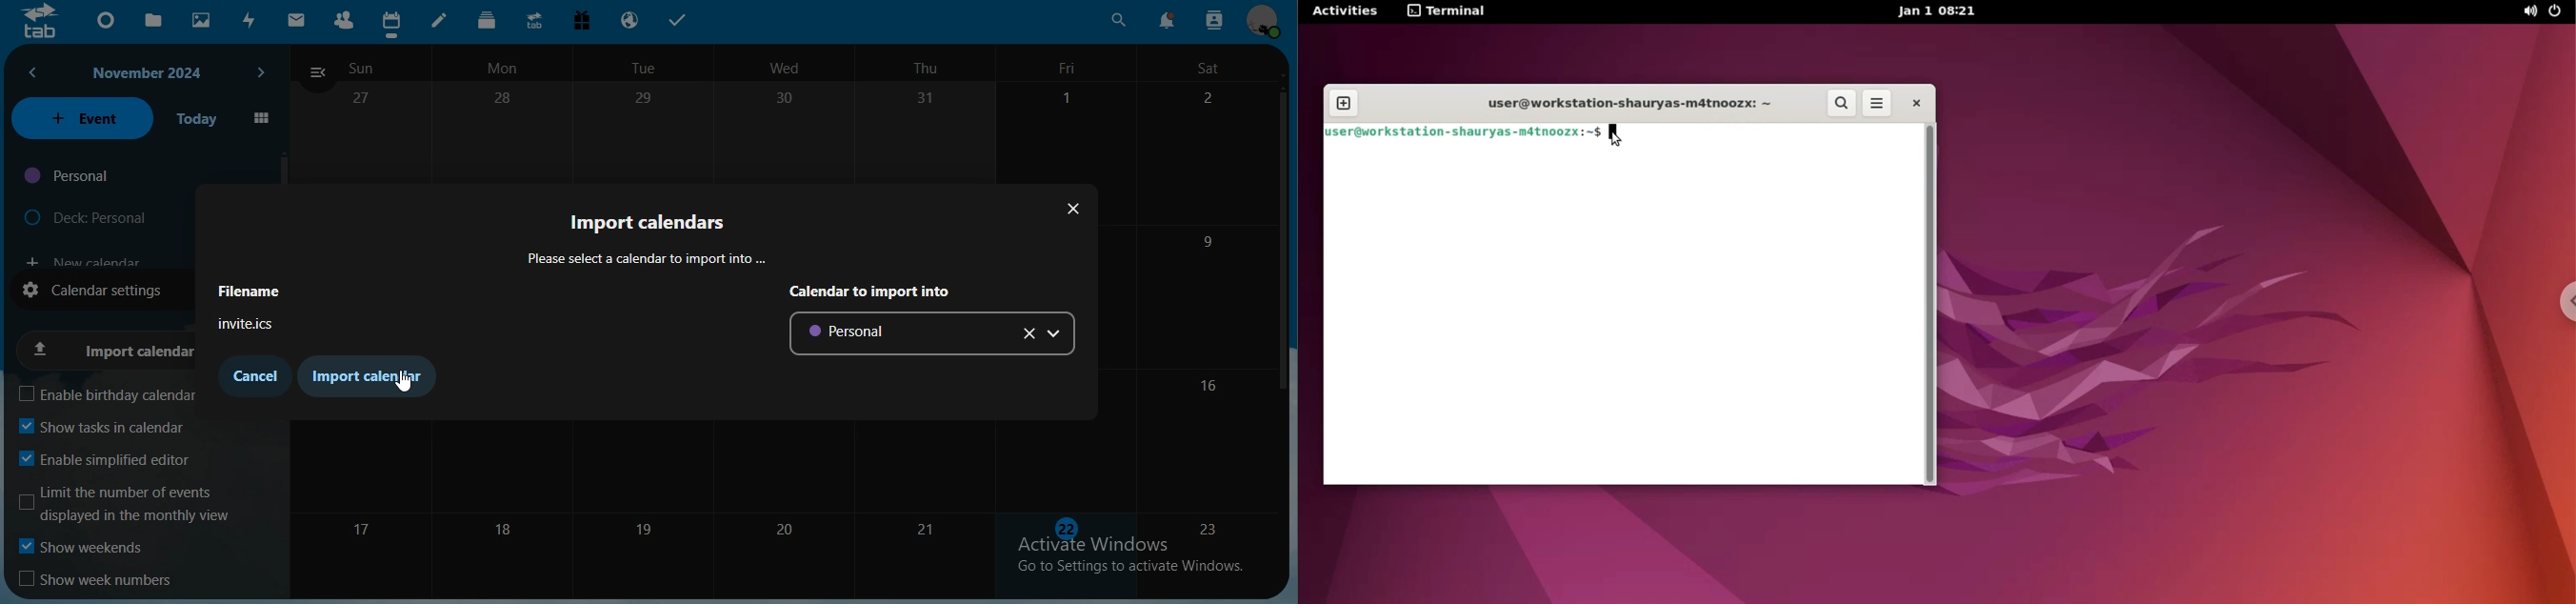  I want to click on new calendar, so click(82, 258).